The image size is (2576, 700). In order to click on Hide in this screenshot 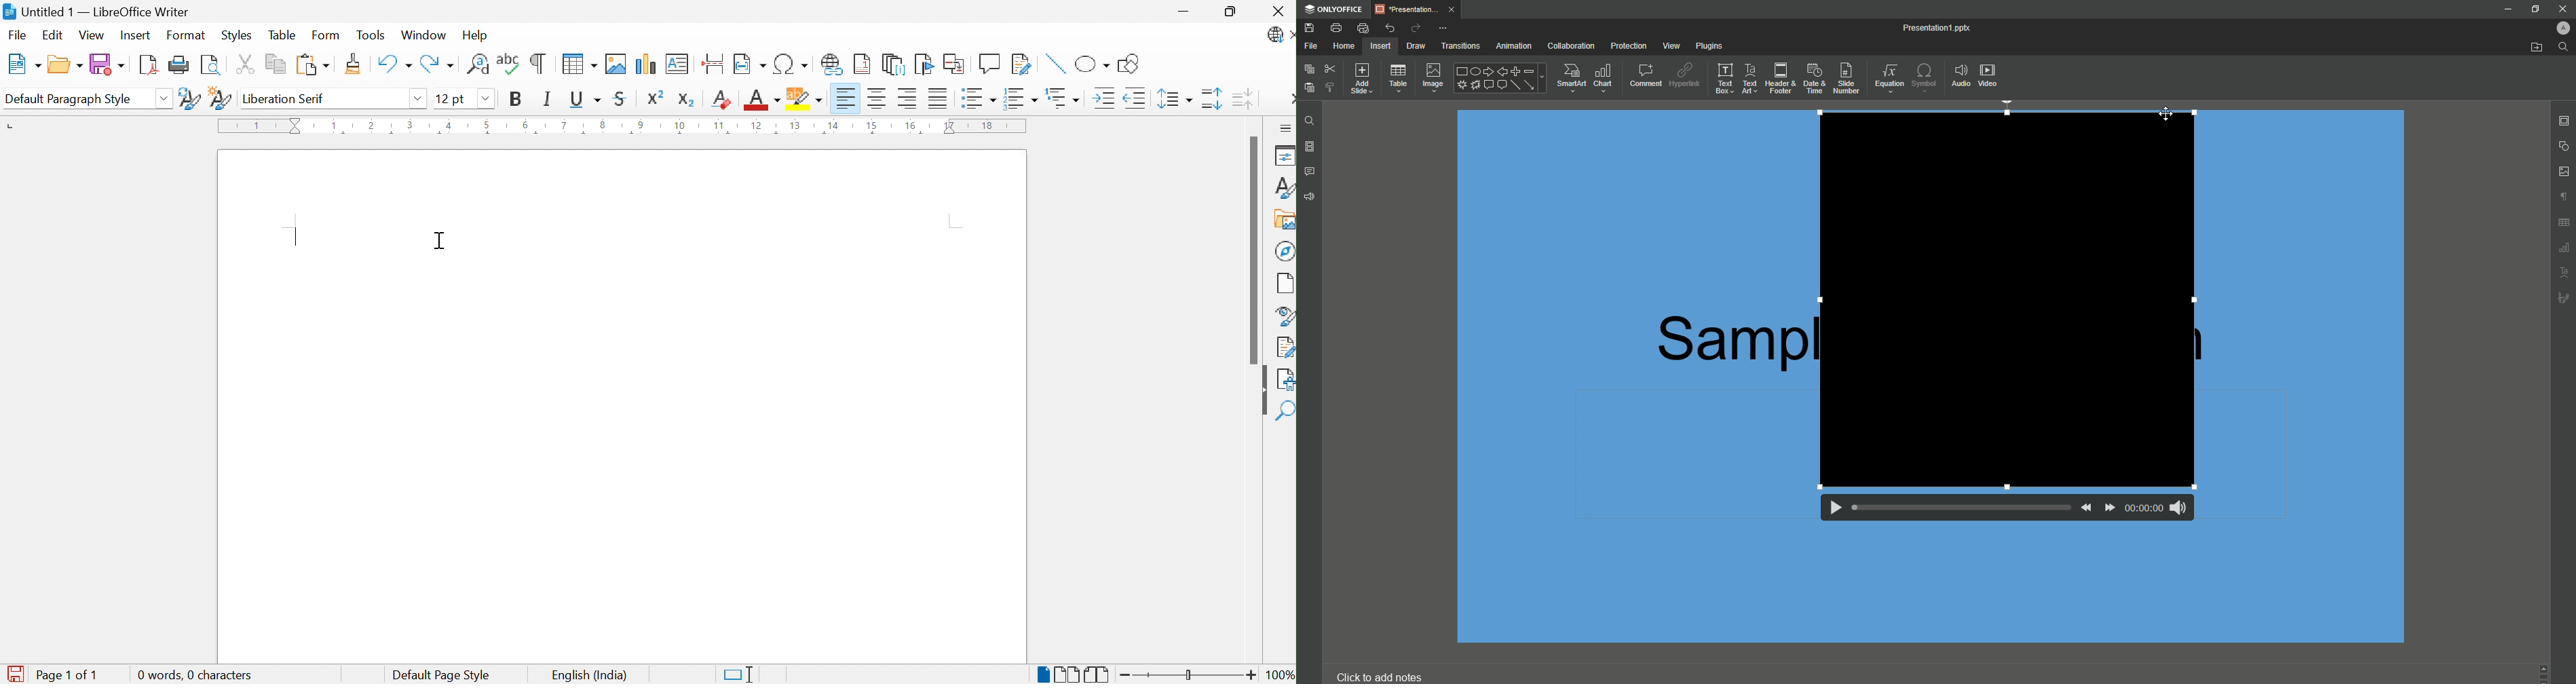, I will do `click(1261, 391)`.